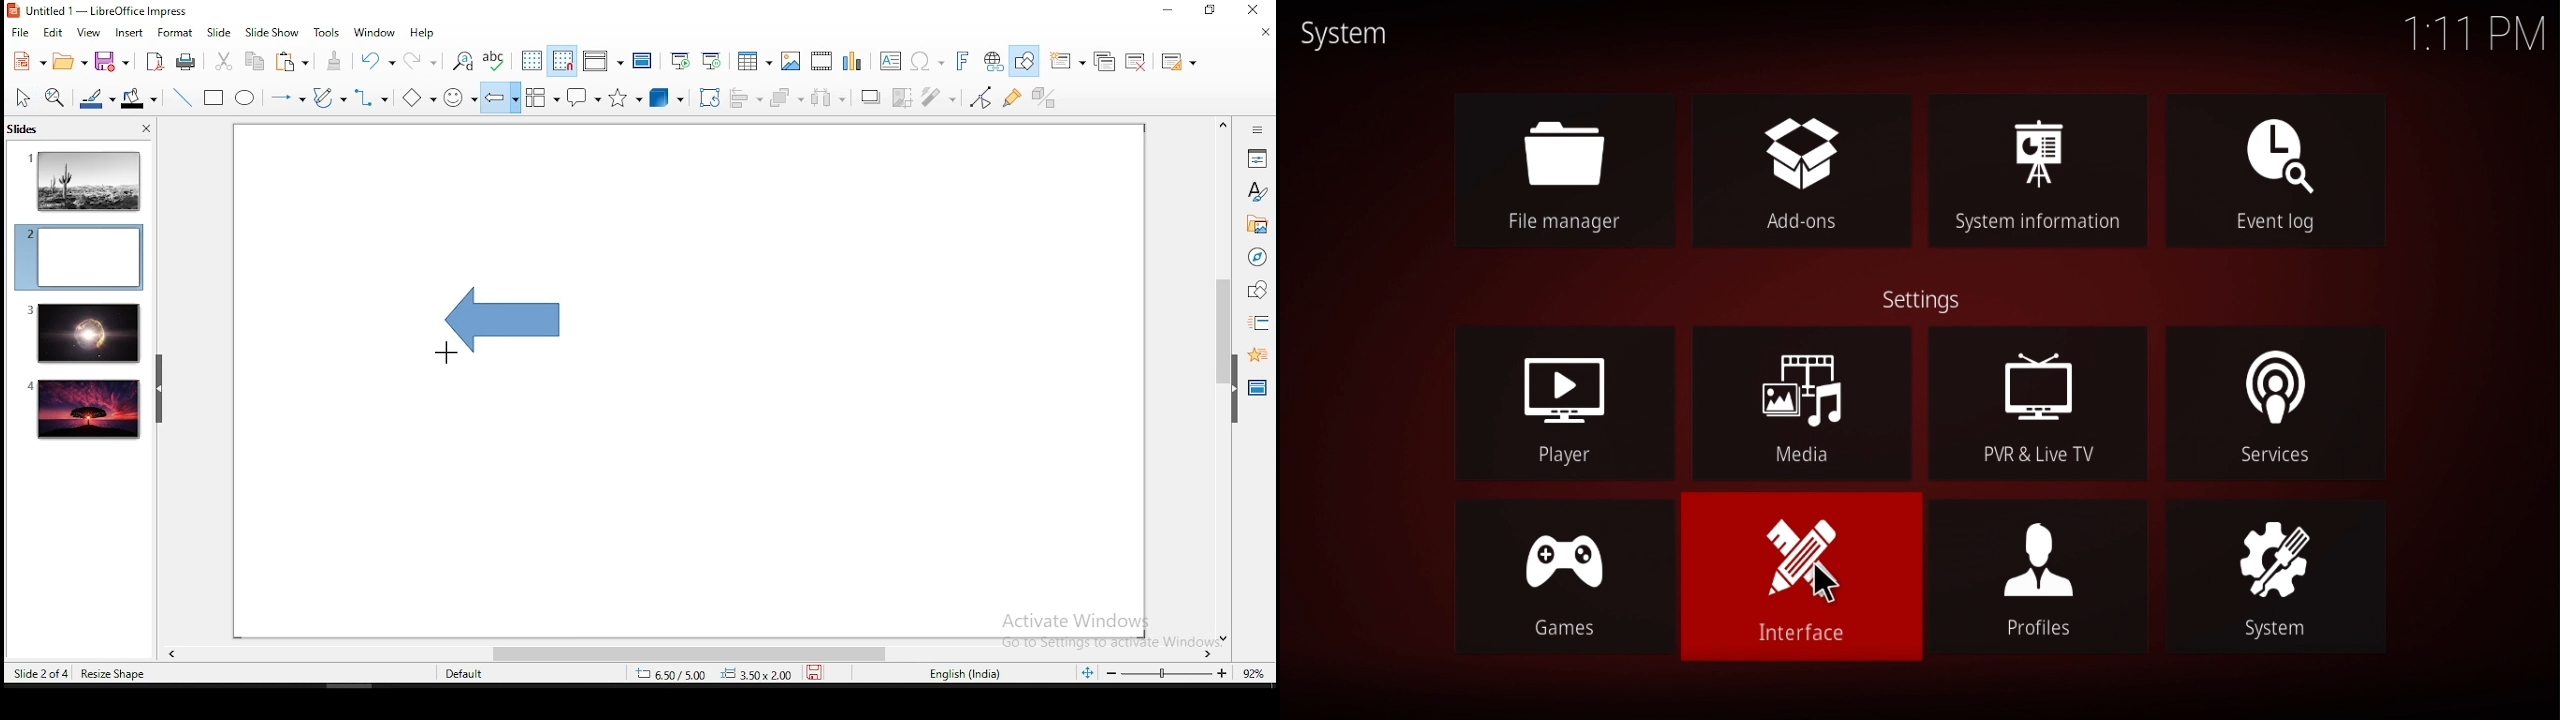  Describe the element at coordinates (460, 98) in the screenshot. I see `symbol shapes` at that location.